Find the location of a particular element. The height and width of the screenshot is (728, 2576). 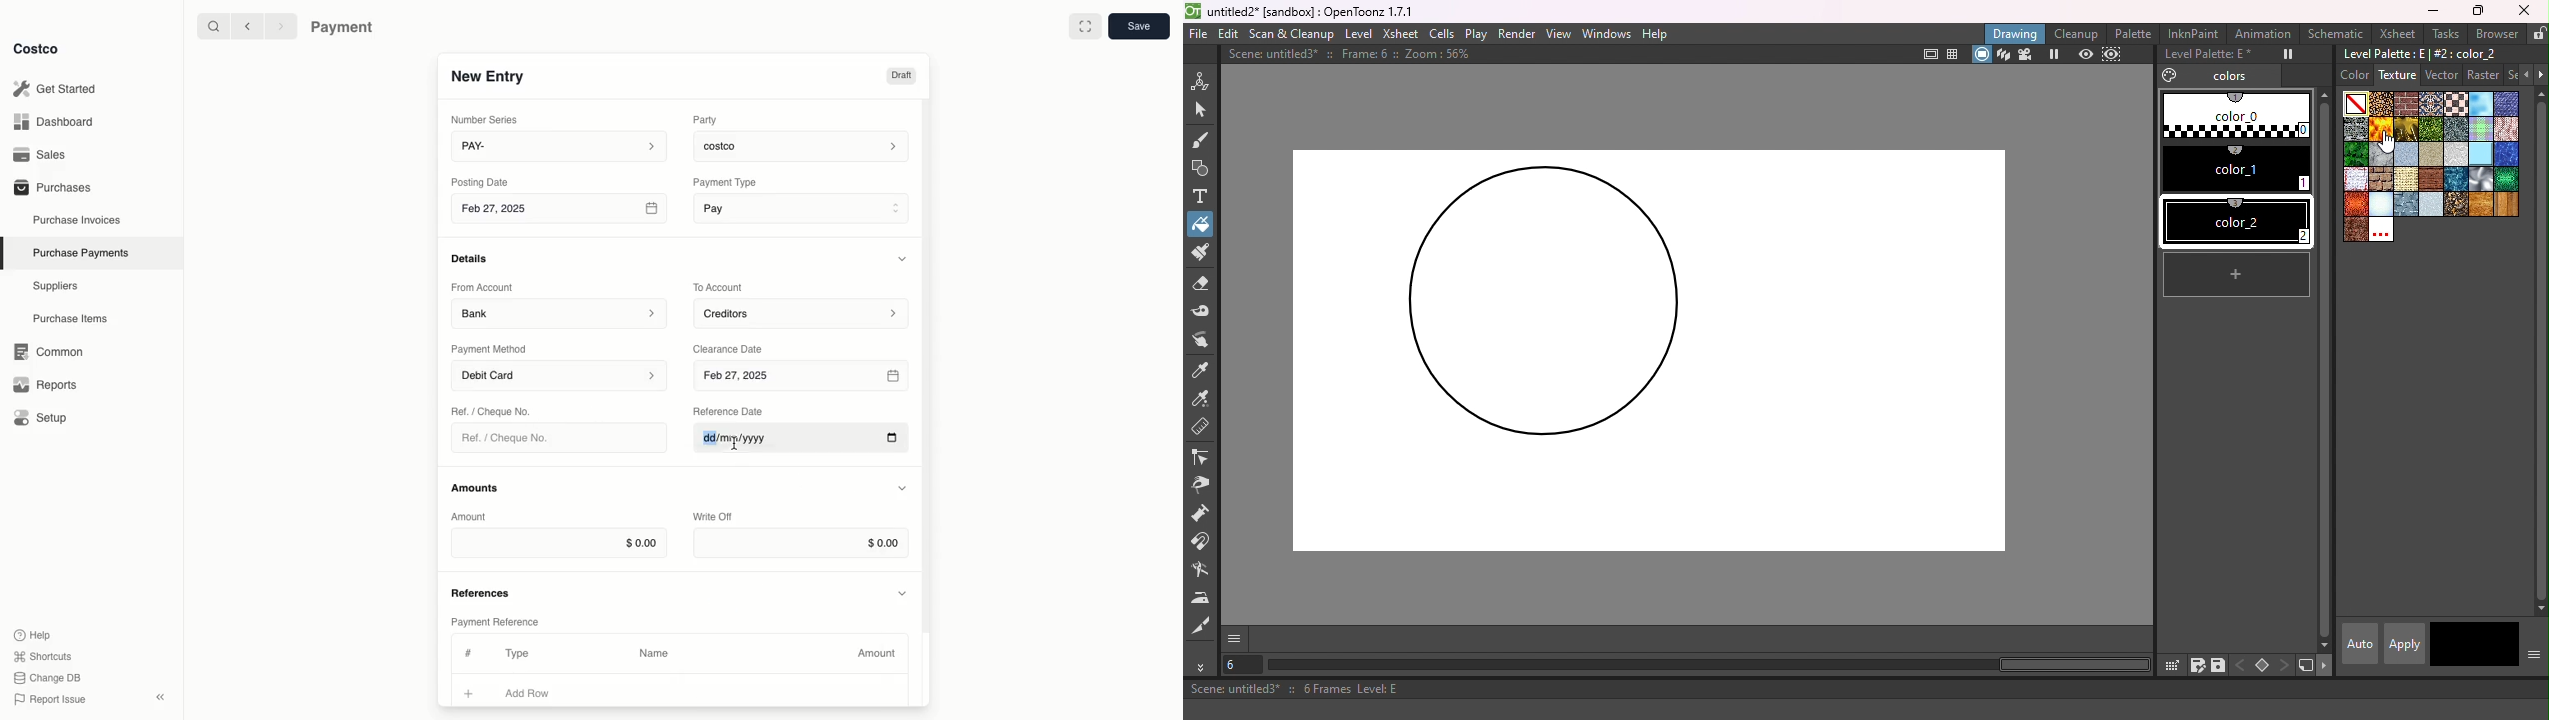

Pump tool is located at coordinates (1204, 513).